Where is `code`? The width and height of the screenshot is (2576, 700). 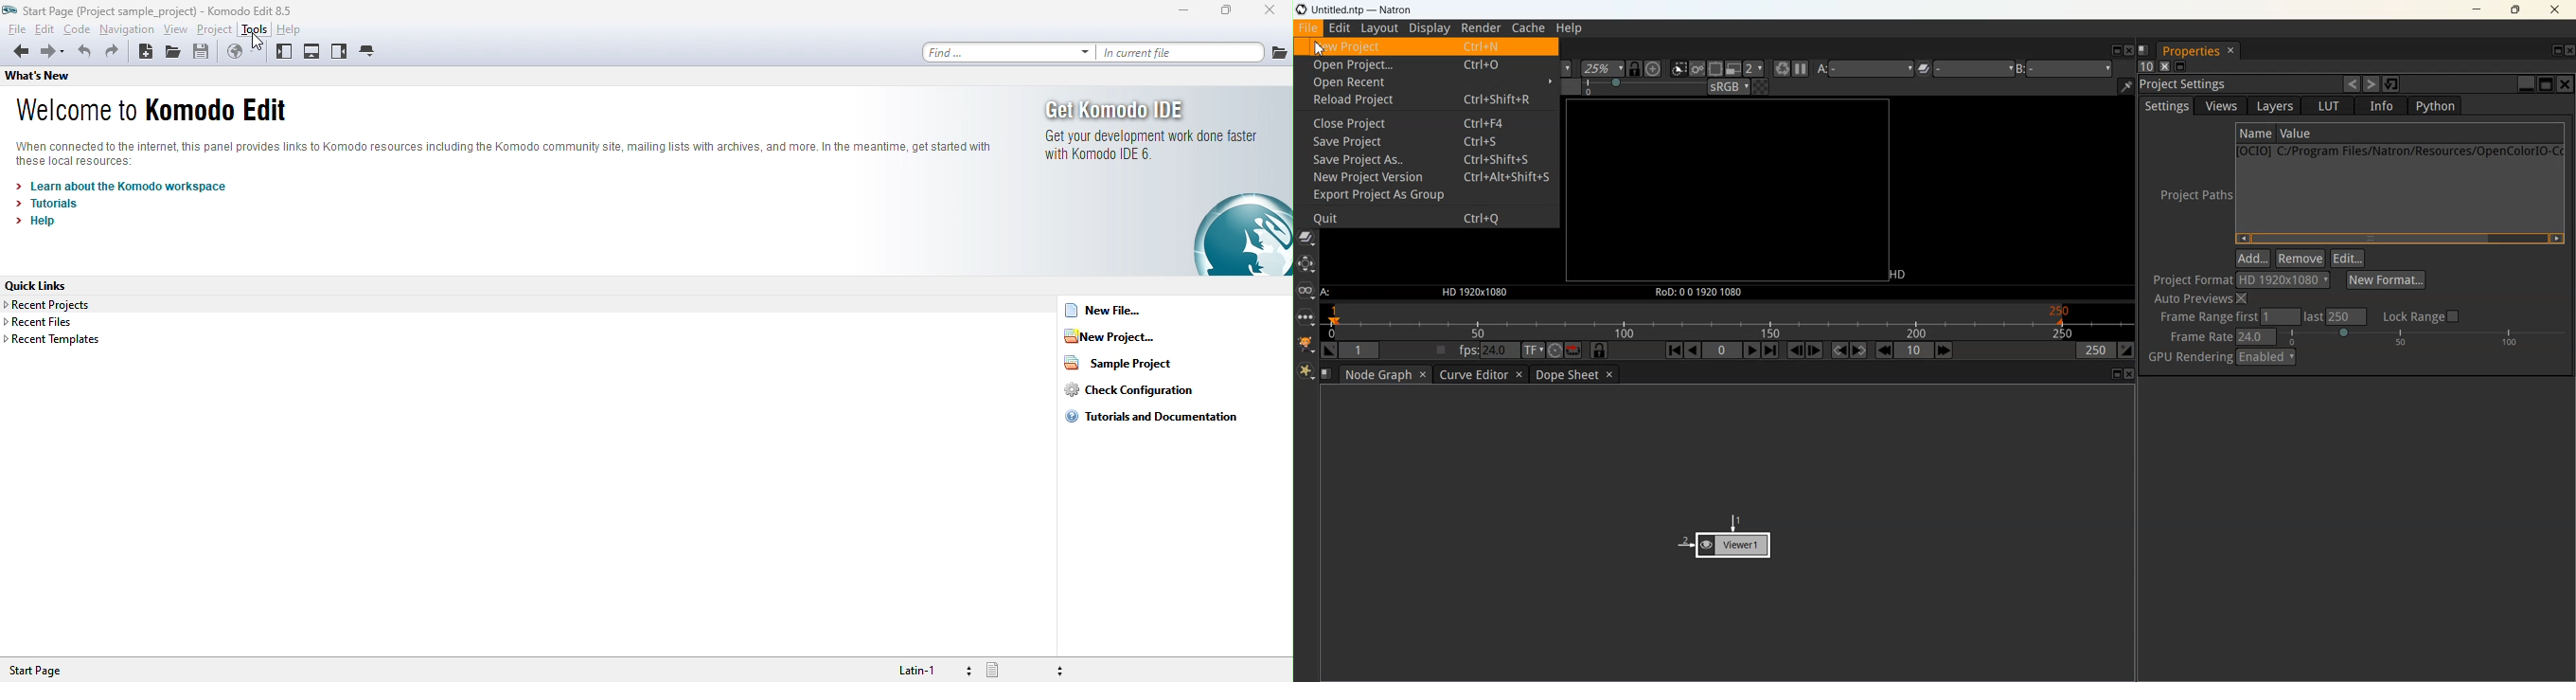
code is located at coordinates (79, 30).